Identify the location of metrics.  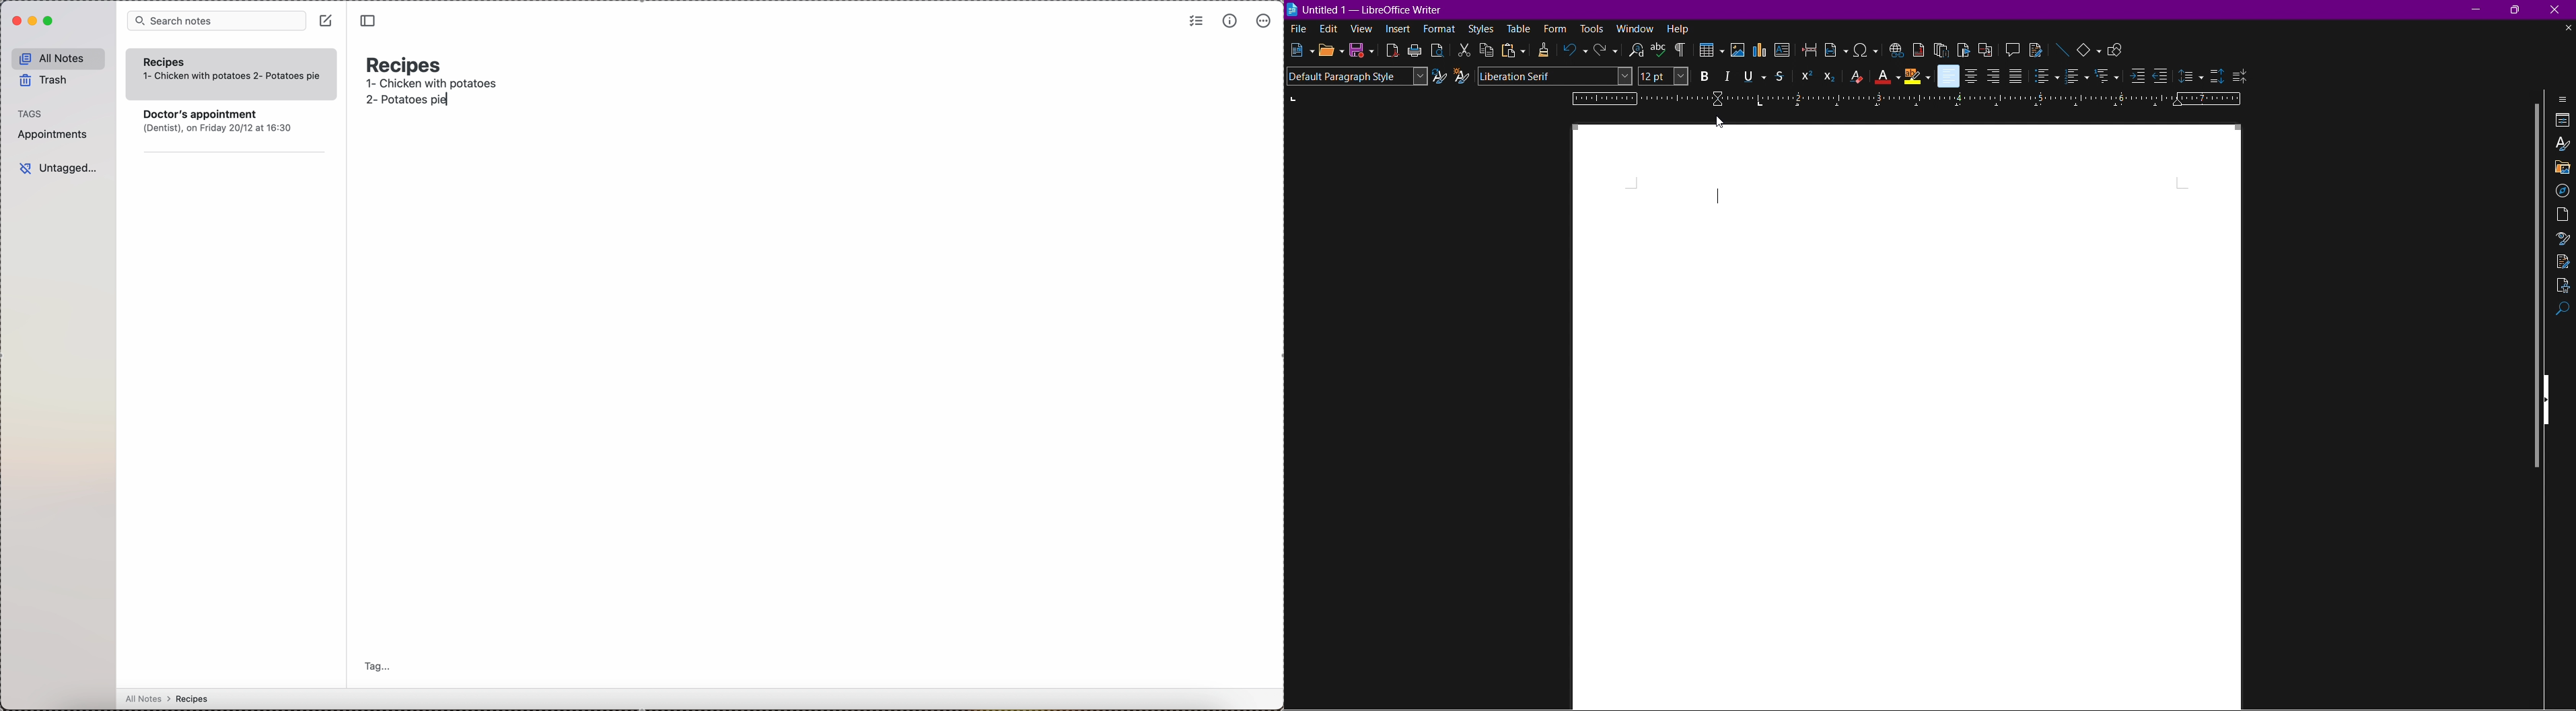
(1230, 21).